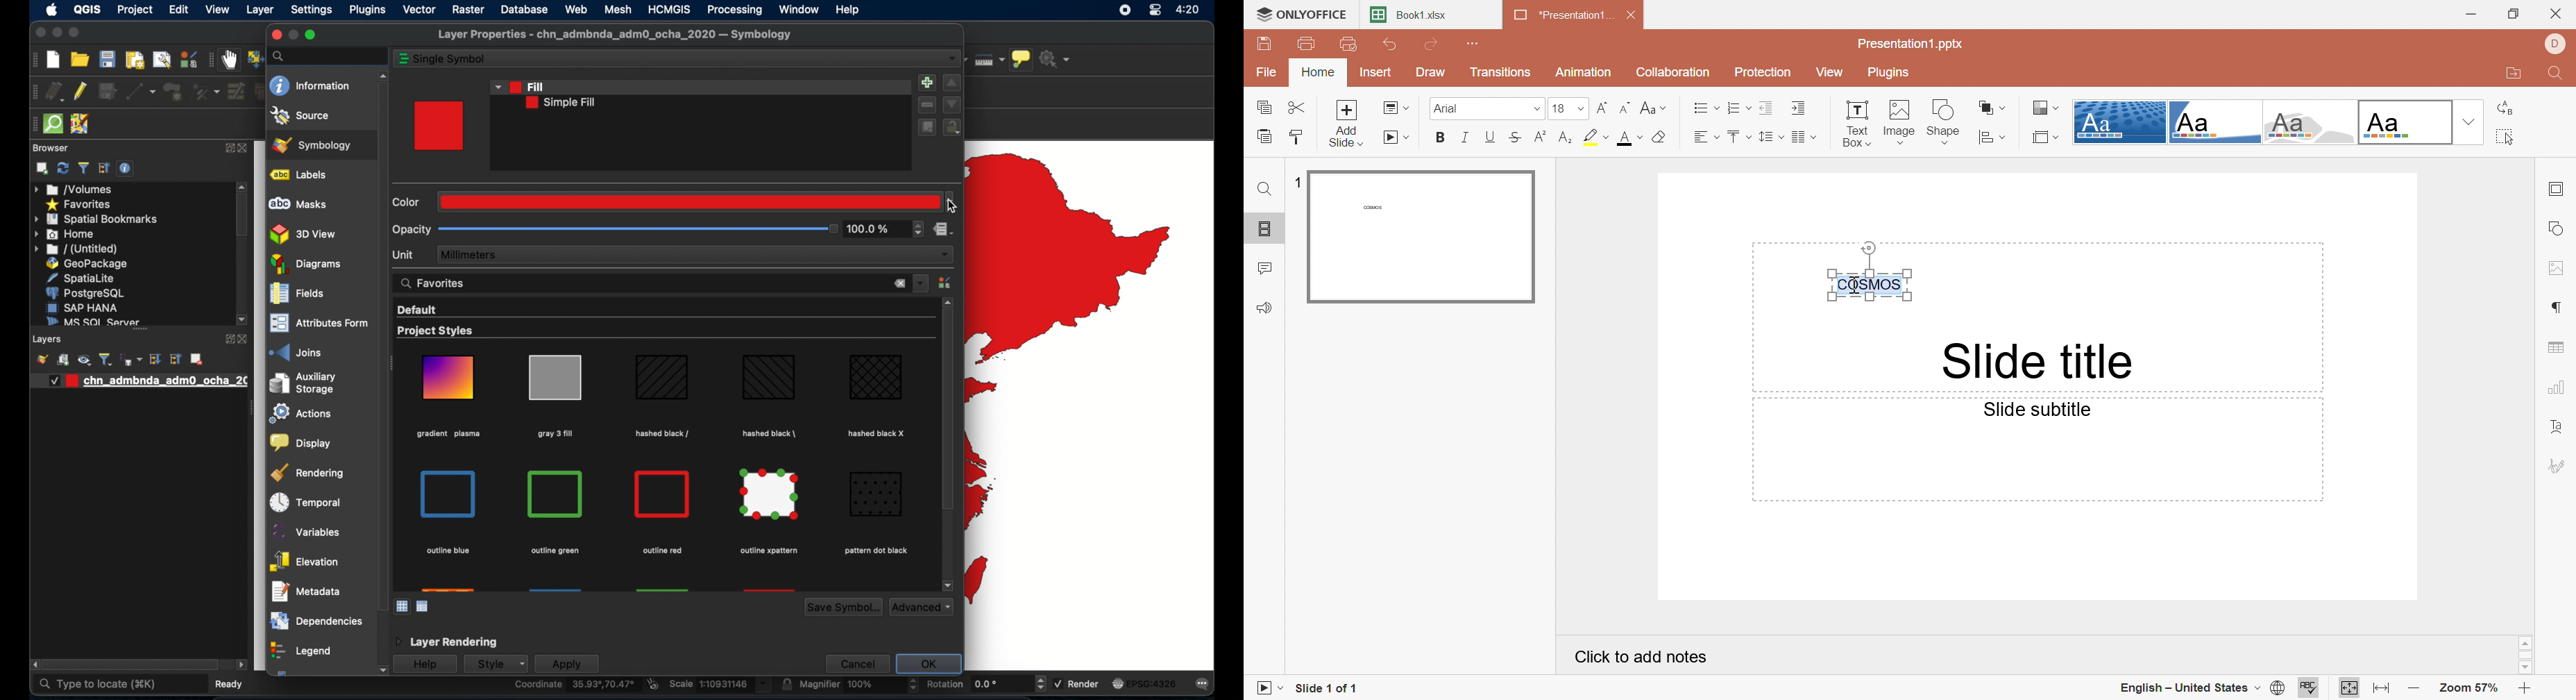 The height and width of the screenshot is (700, 2576). What do you see at coordinates (2505, 138) in the screenshot?
I see `Select all` at bounding box center [2505, 138].